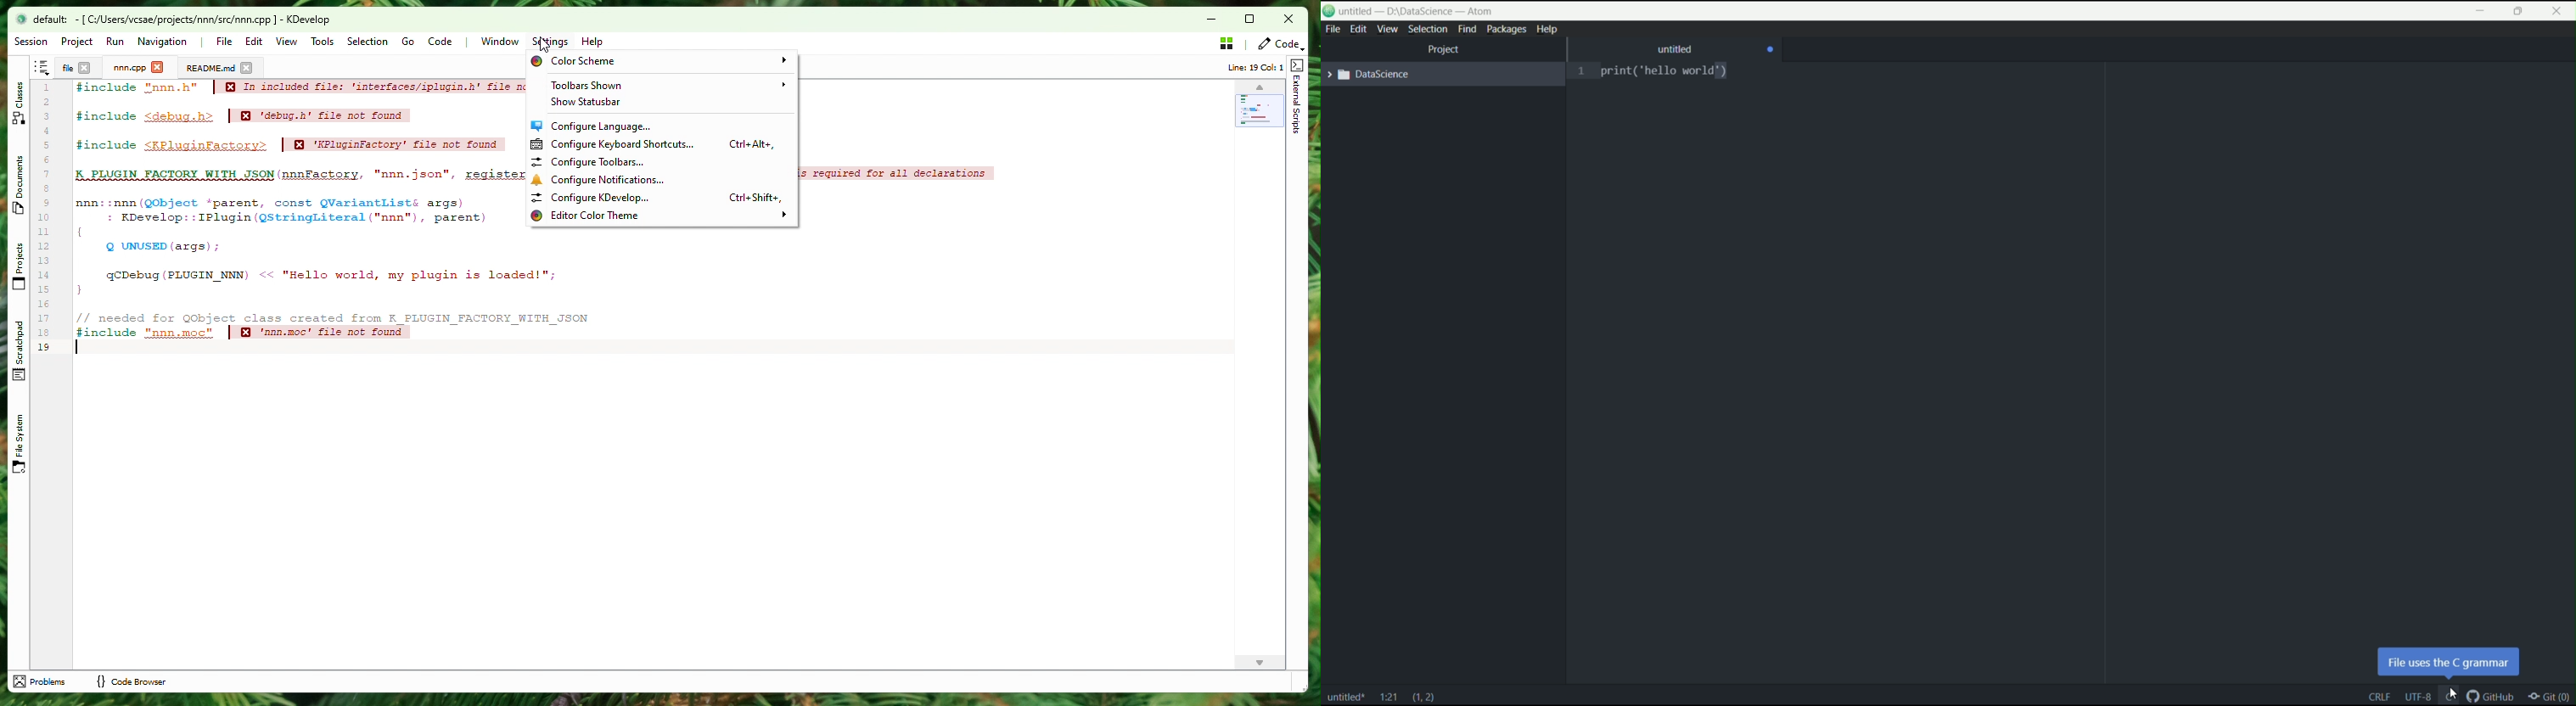 The image size is (2576, 728). What do you see at coordinates (45, 246) in the screenshot?
I see `12` at bounding box center [45, 246].